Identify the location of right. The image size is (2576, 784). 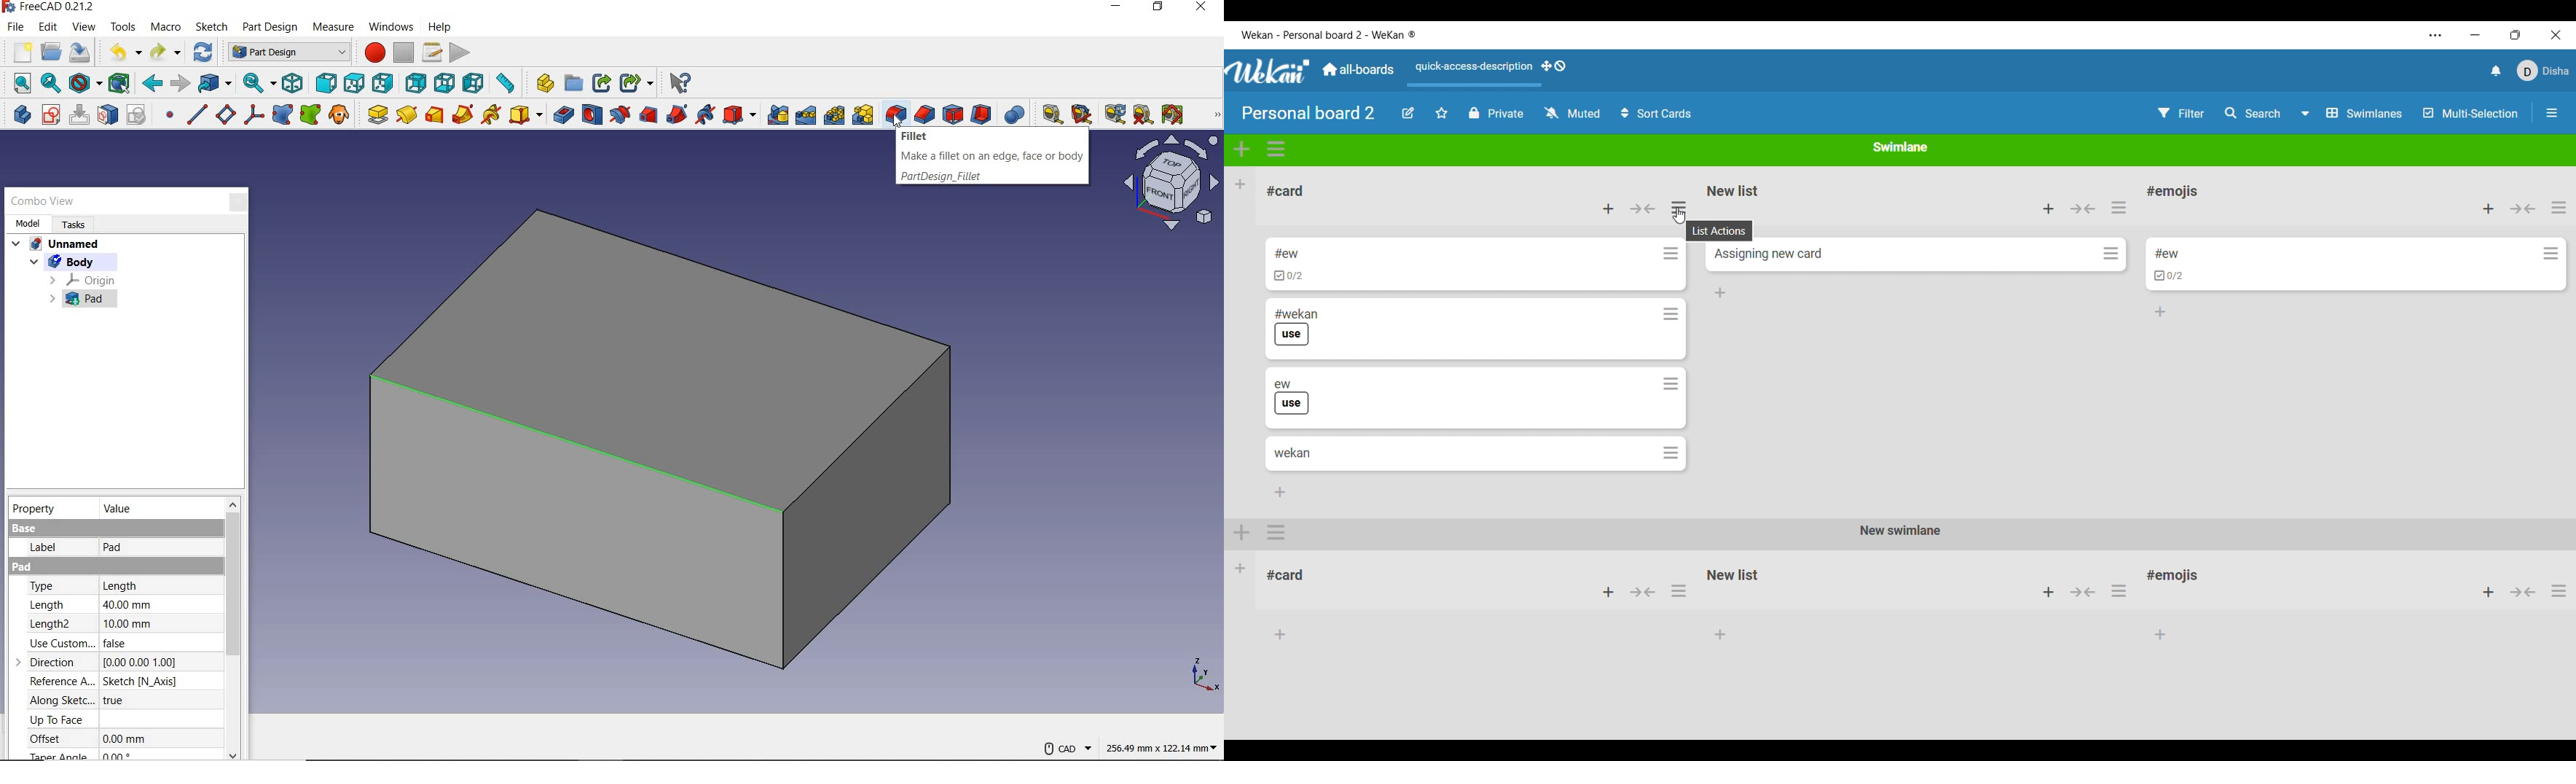
(384, 82).